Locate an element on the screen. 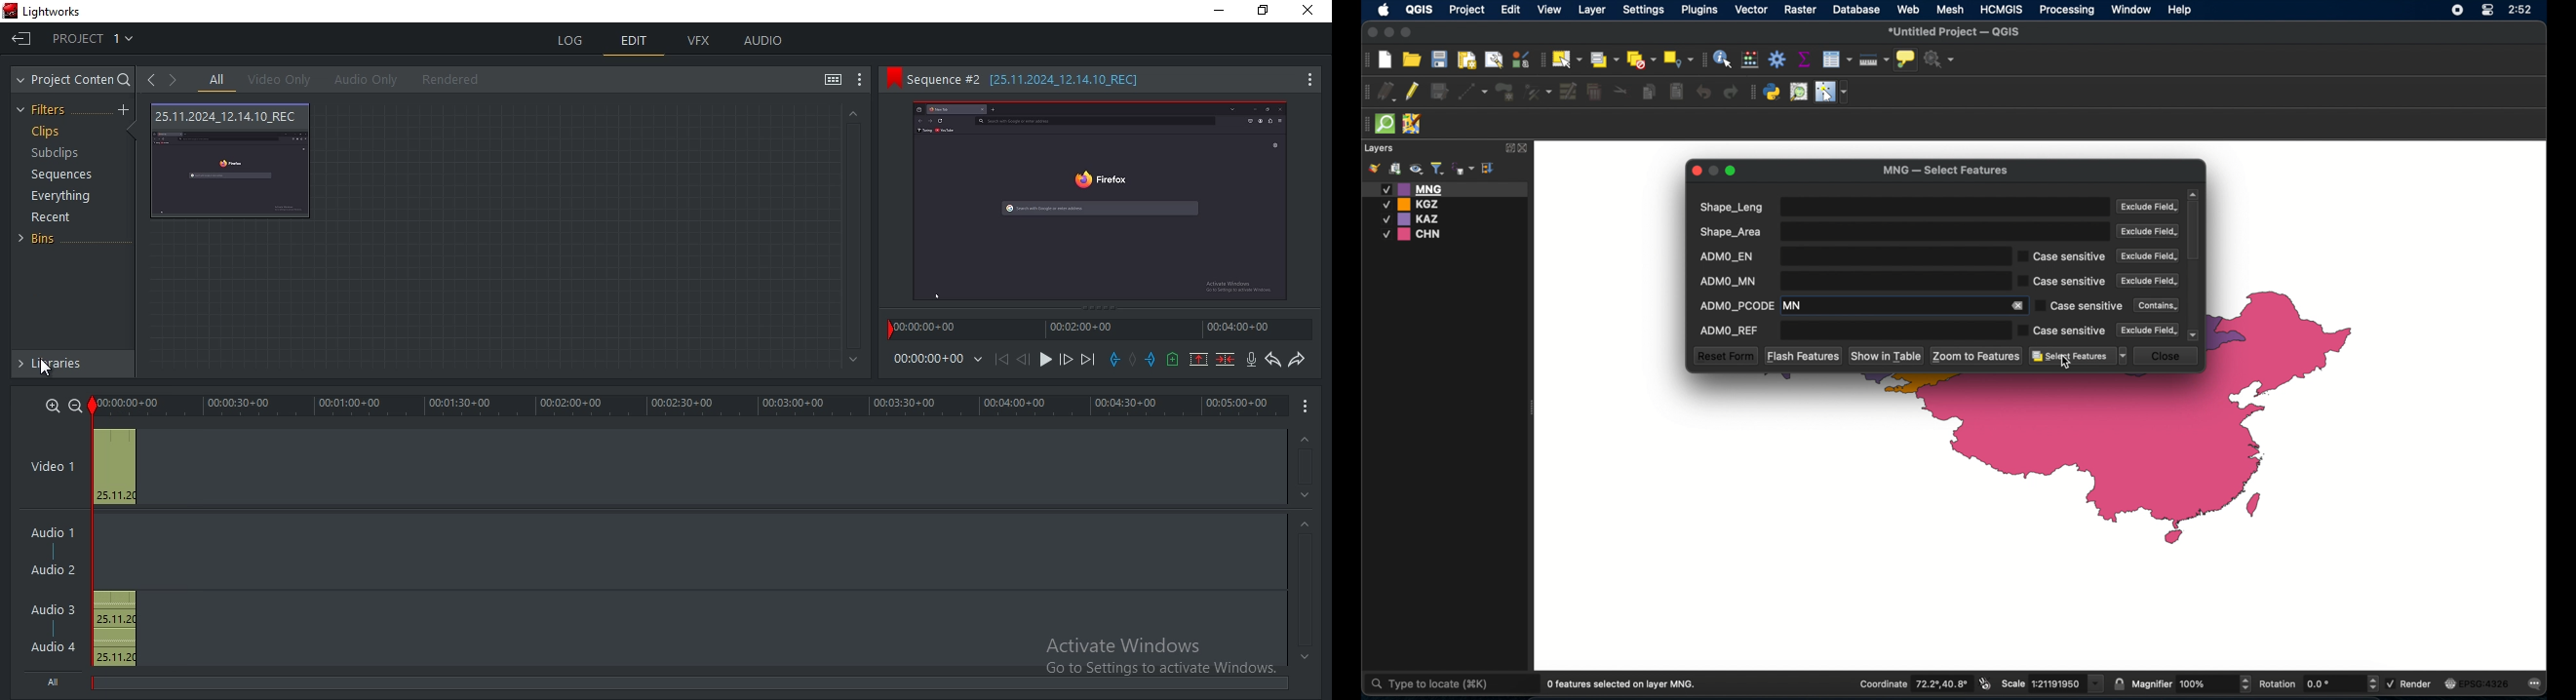 The image size is (2576, 700). add polygon feature is located at coordinates (1506, 91).